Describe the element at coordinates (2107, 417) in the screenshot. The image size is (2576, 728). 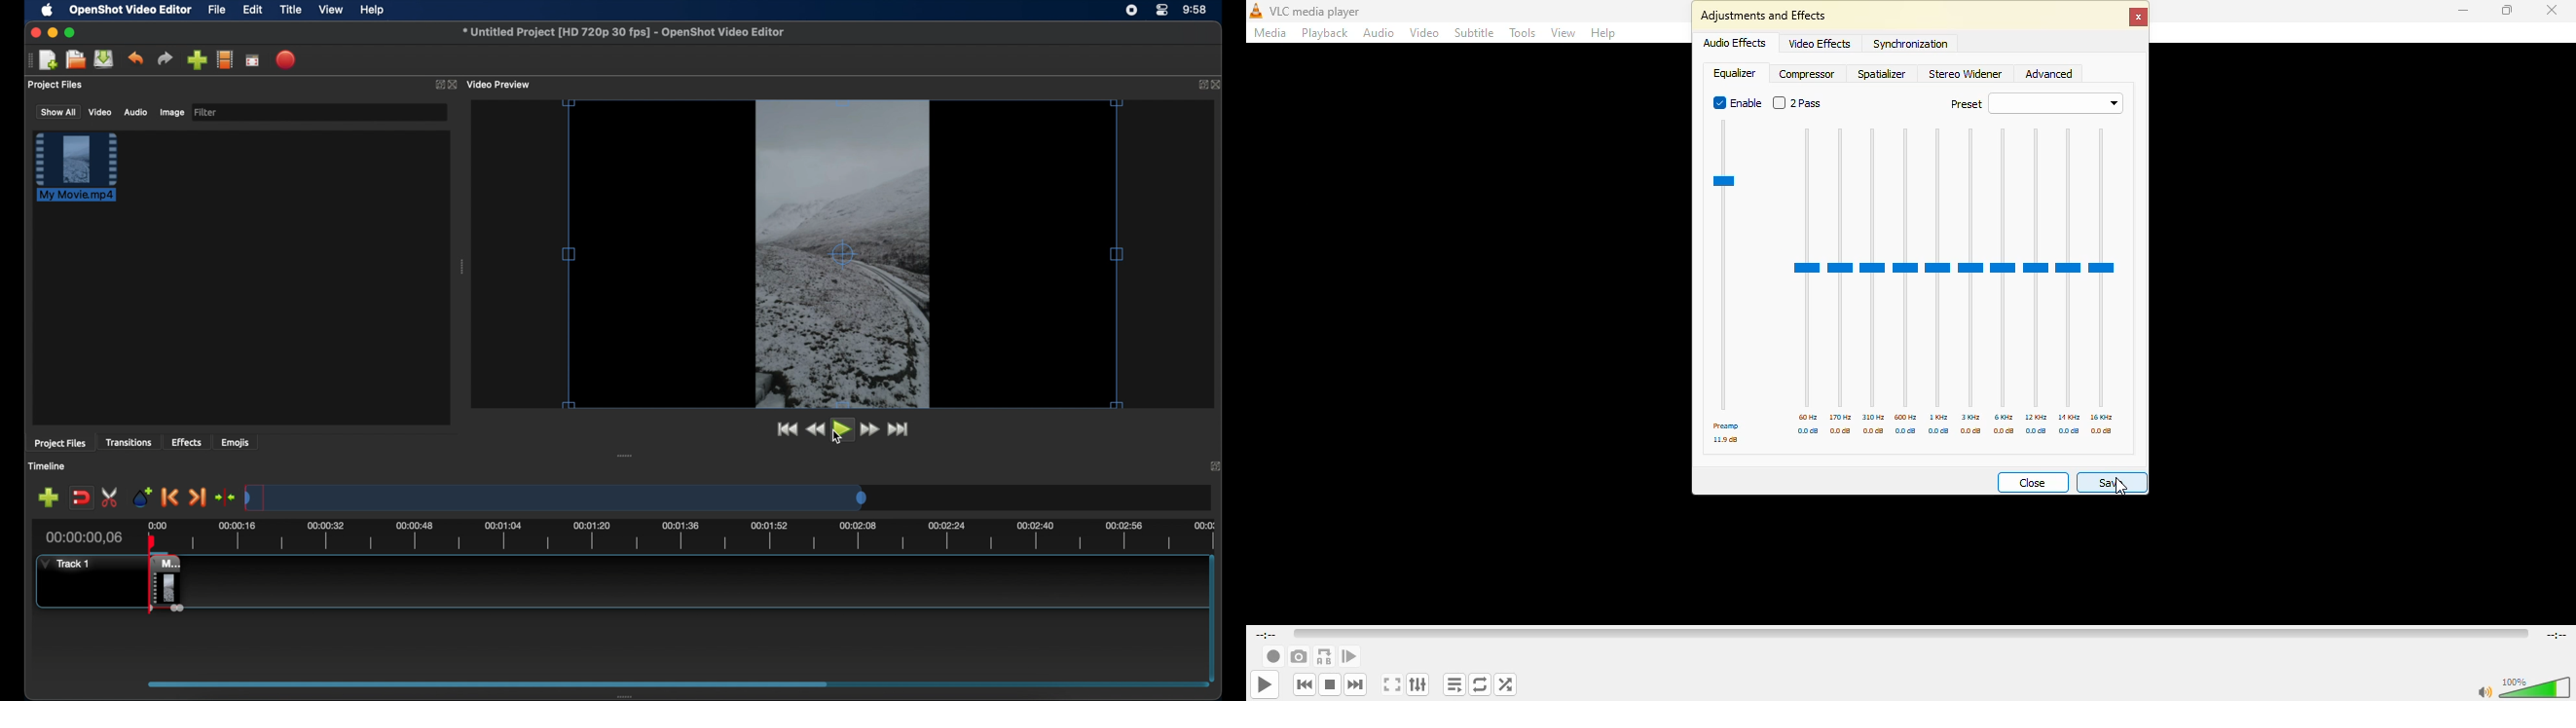
I see `16 khz` at that location.